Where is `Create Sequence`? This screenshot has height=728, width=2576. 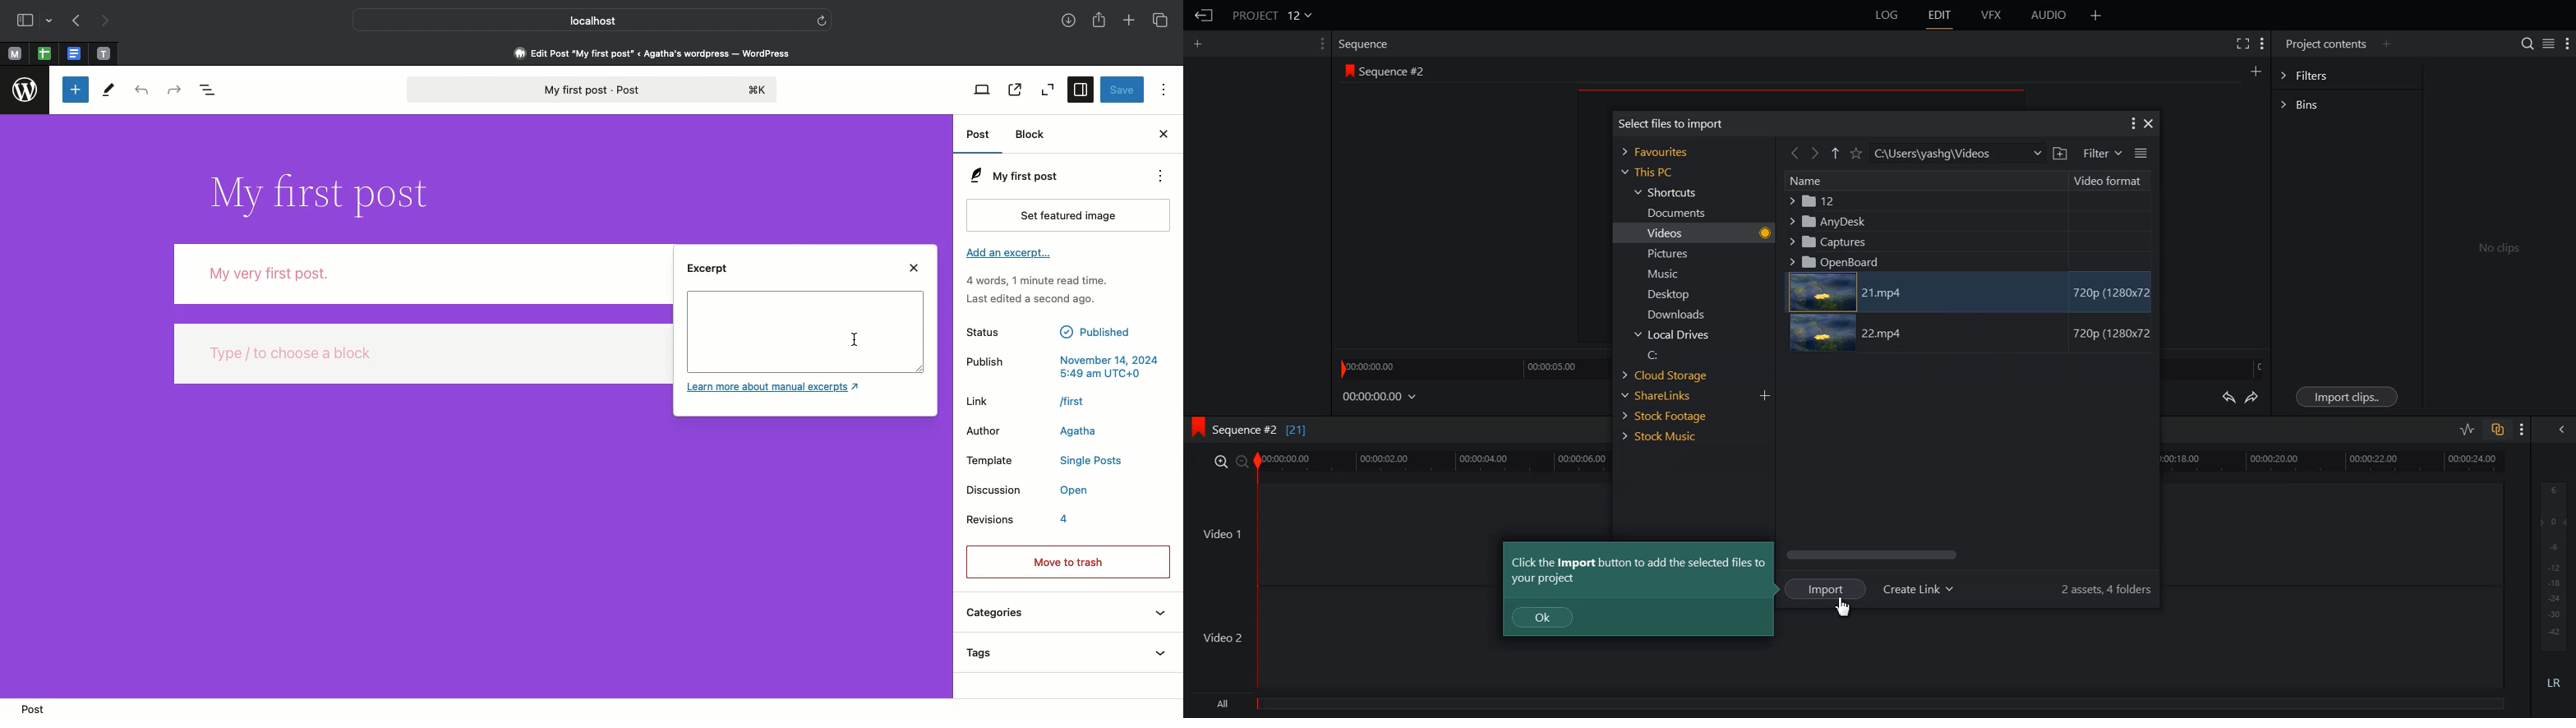 Create Sequence is located at coordinates (2255, 71).